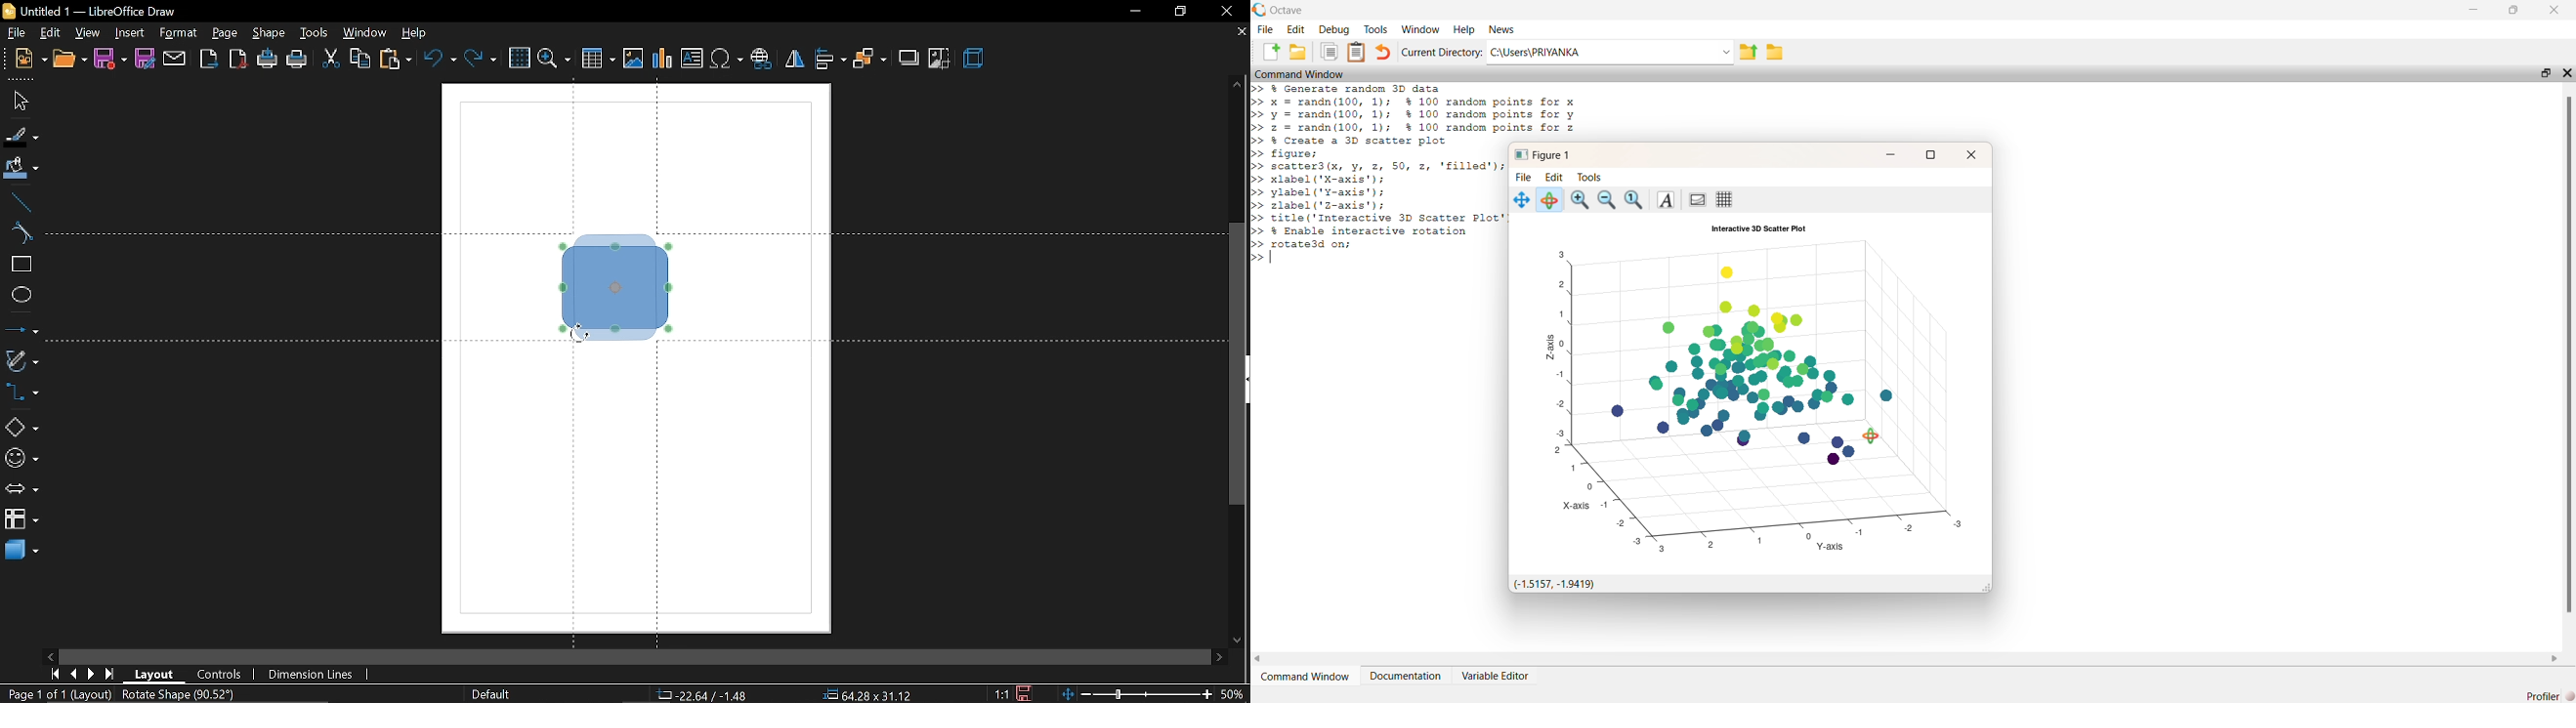 The width and height of the screenshot is (2576, 728). Describe the element at coordinates (1134, 11) in the screenshot. I see `minimize` at that location.